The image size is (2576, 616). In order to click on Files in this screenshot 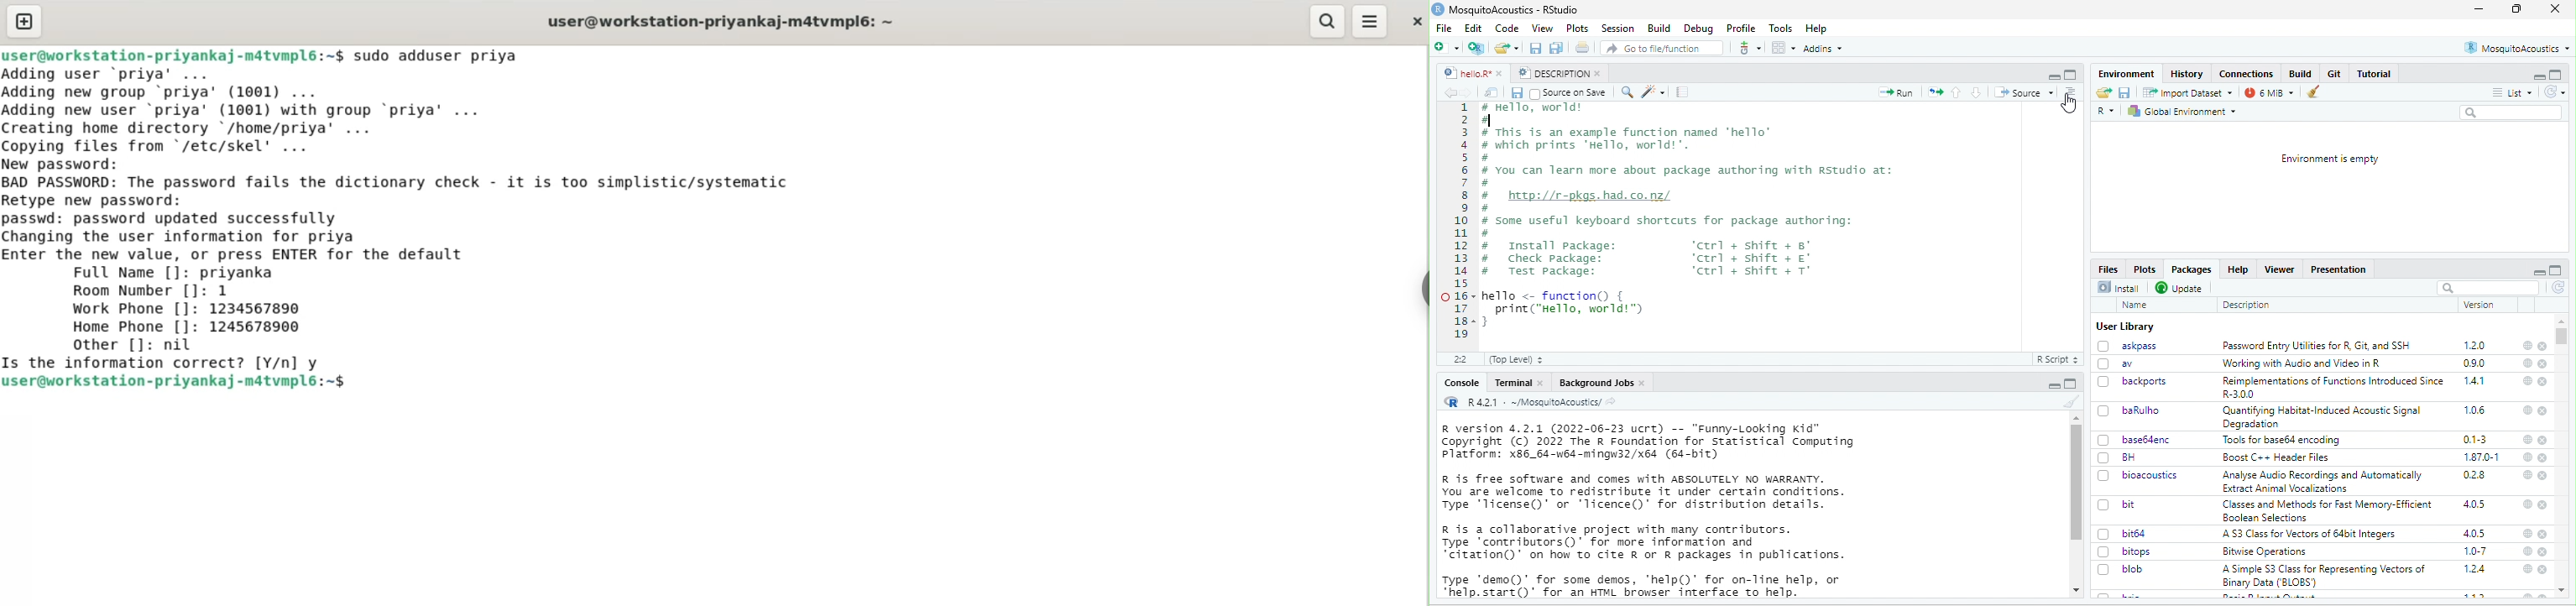, I will do `click(2108, 268)`.